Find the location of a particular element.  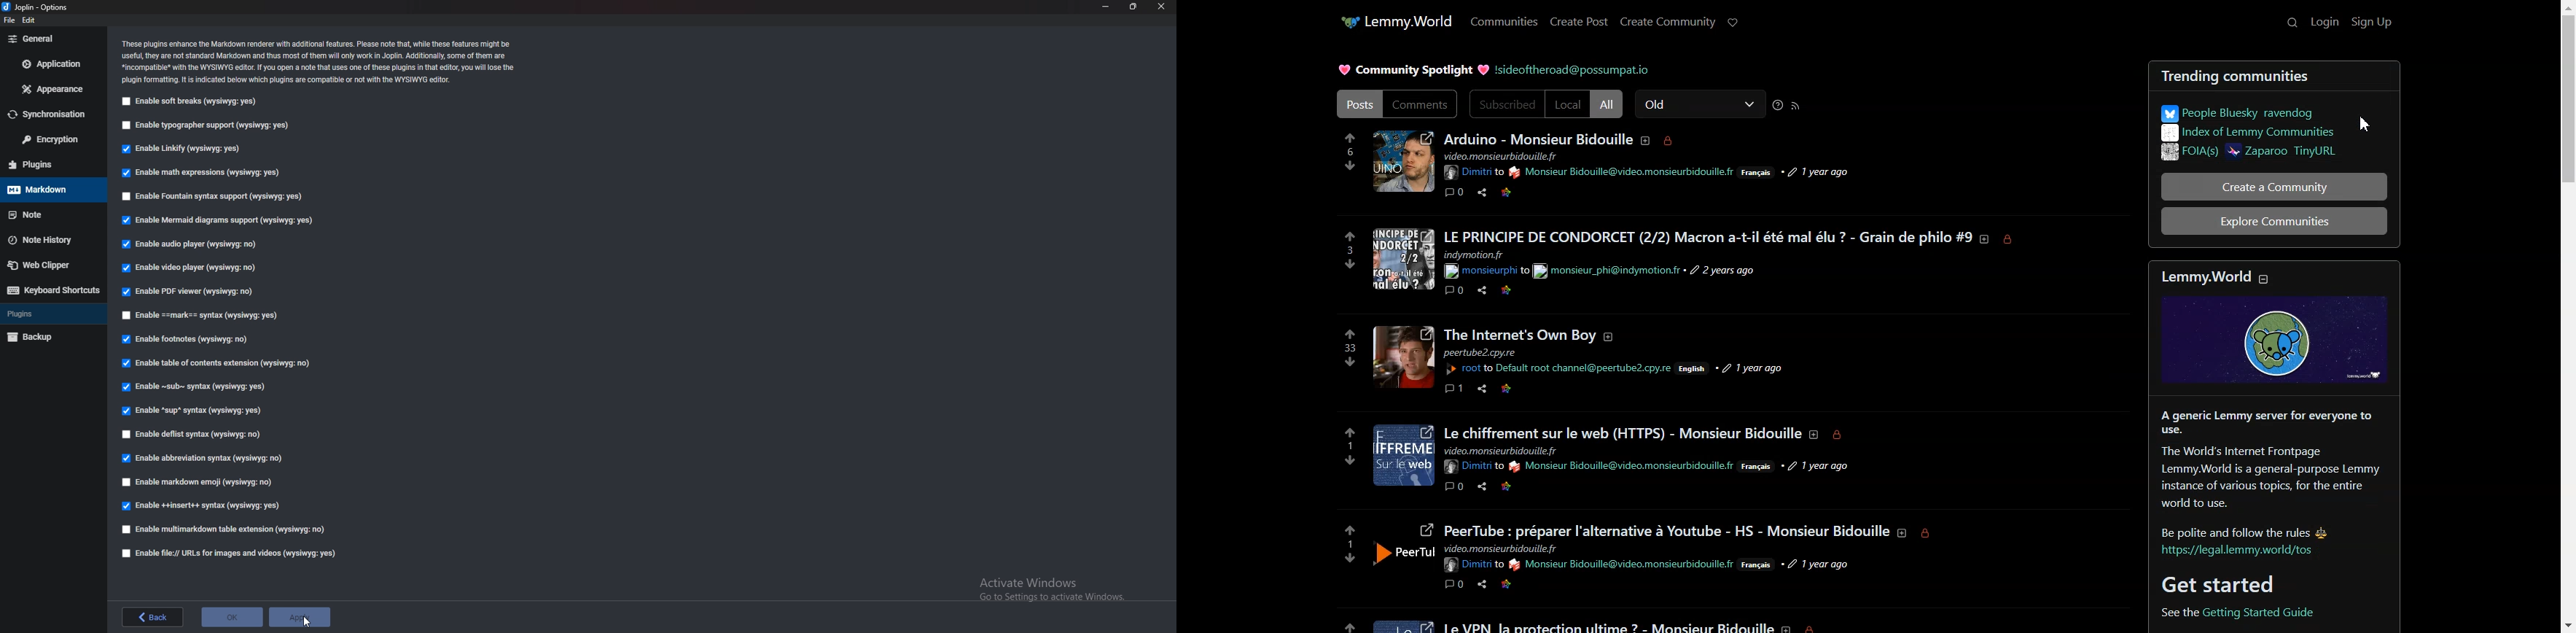

Enable abbreviation syntax is located at coordinates (210, 457).